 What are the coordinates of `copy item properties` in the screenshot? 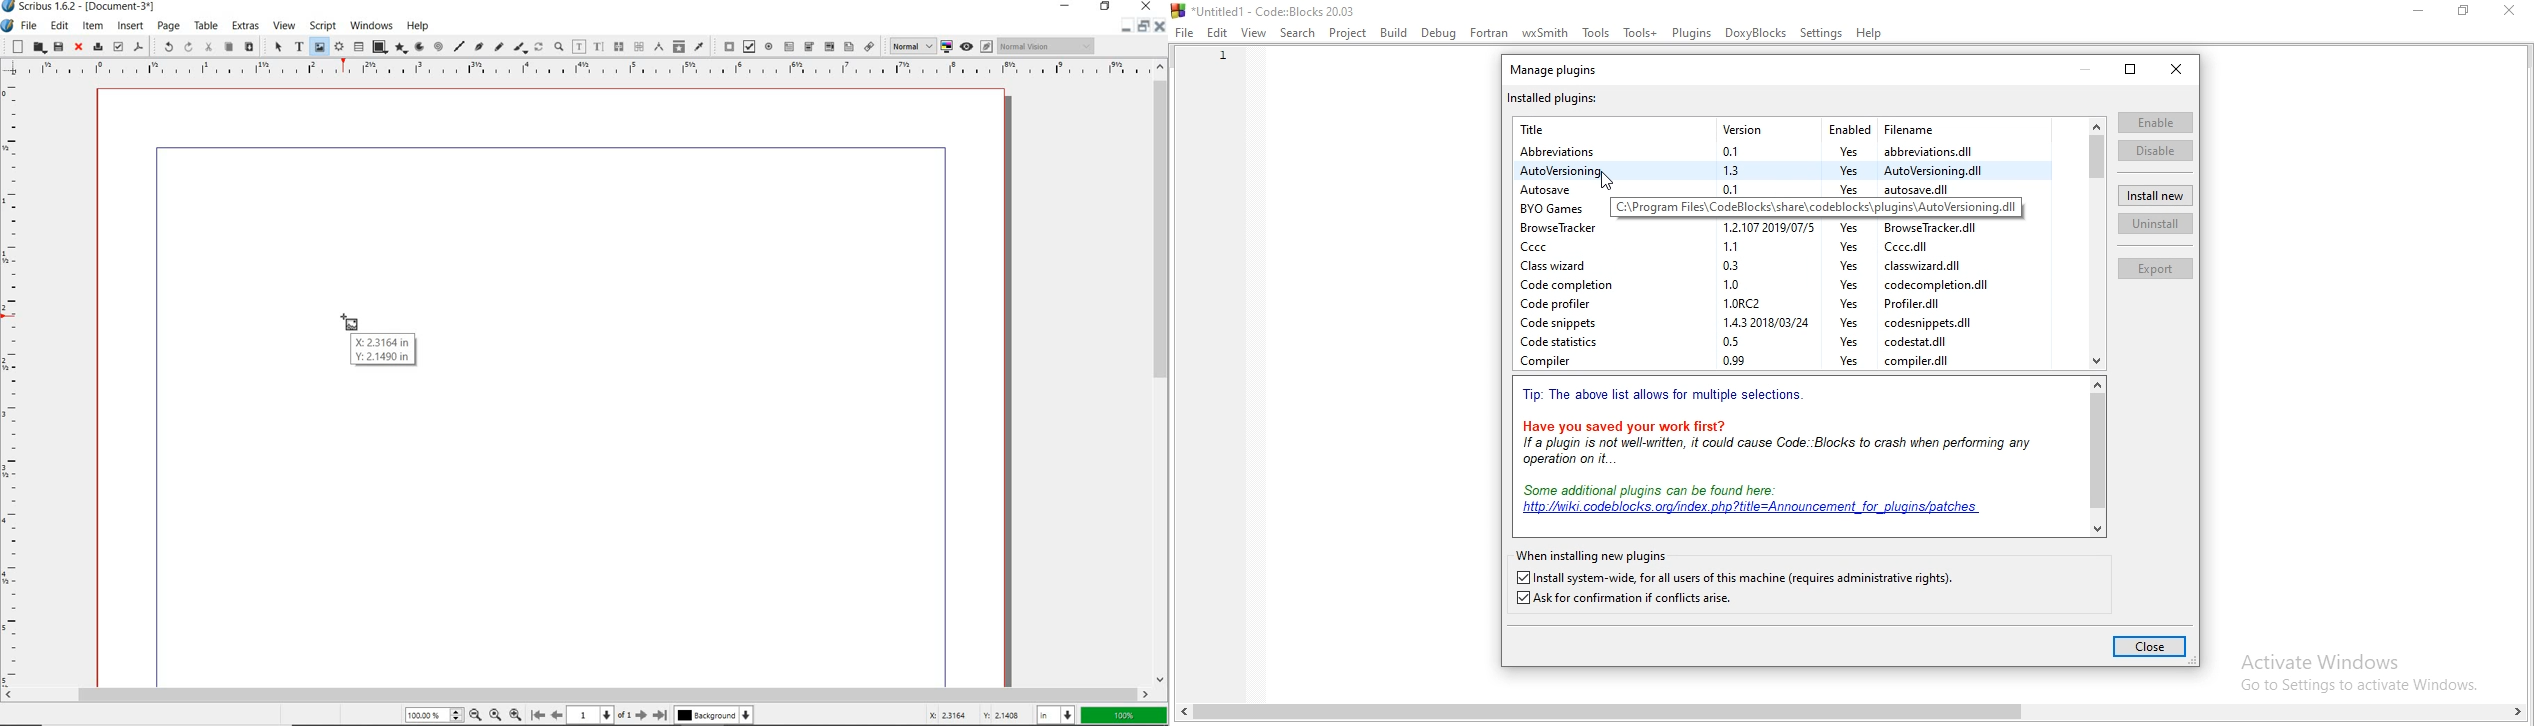 It's located at (678, 47).